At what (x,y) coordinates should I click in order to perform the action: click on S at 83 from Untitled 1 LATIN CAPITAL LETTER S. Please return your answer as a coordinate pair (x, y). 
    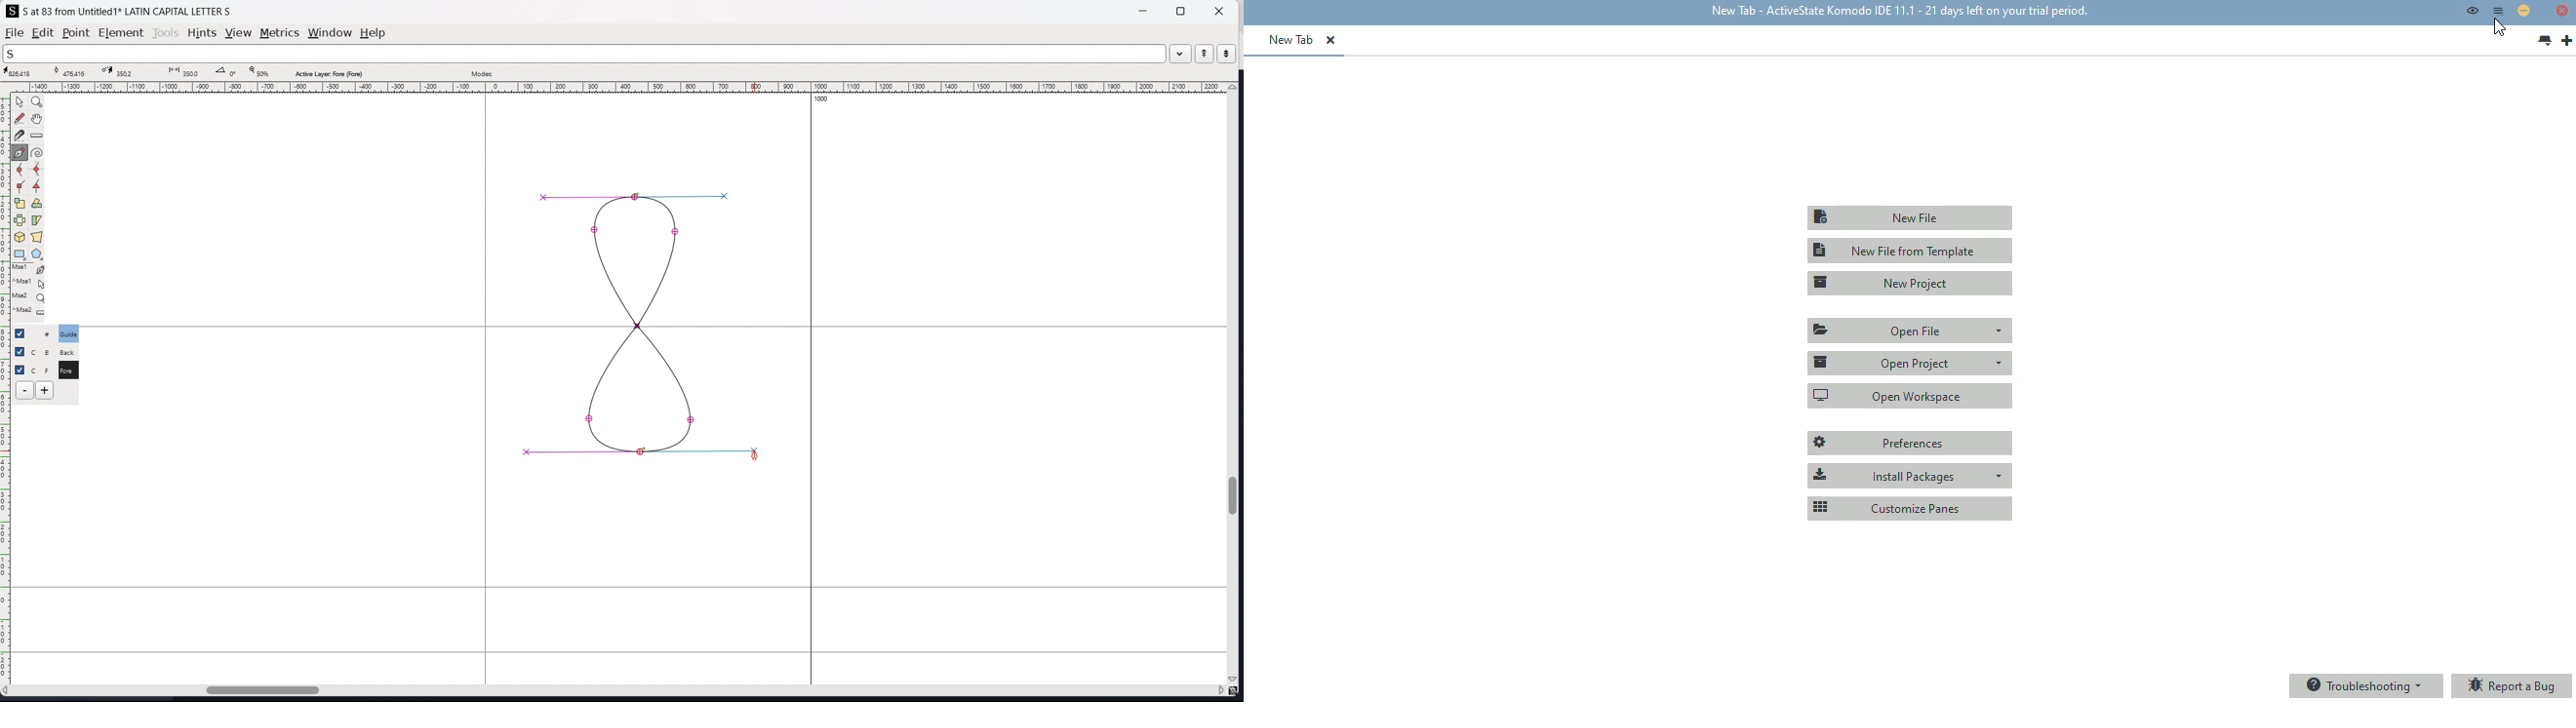
    Looking at the image, I should click on (128, 10).